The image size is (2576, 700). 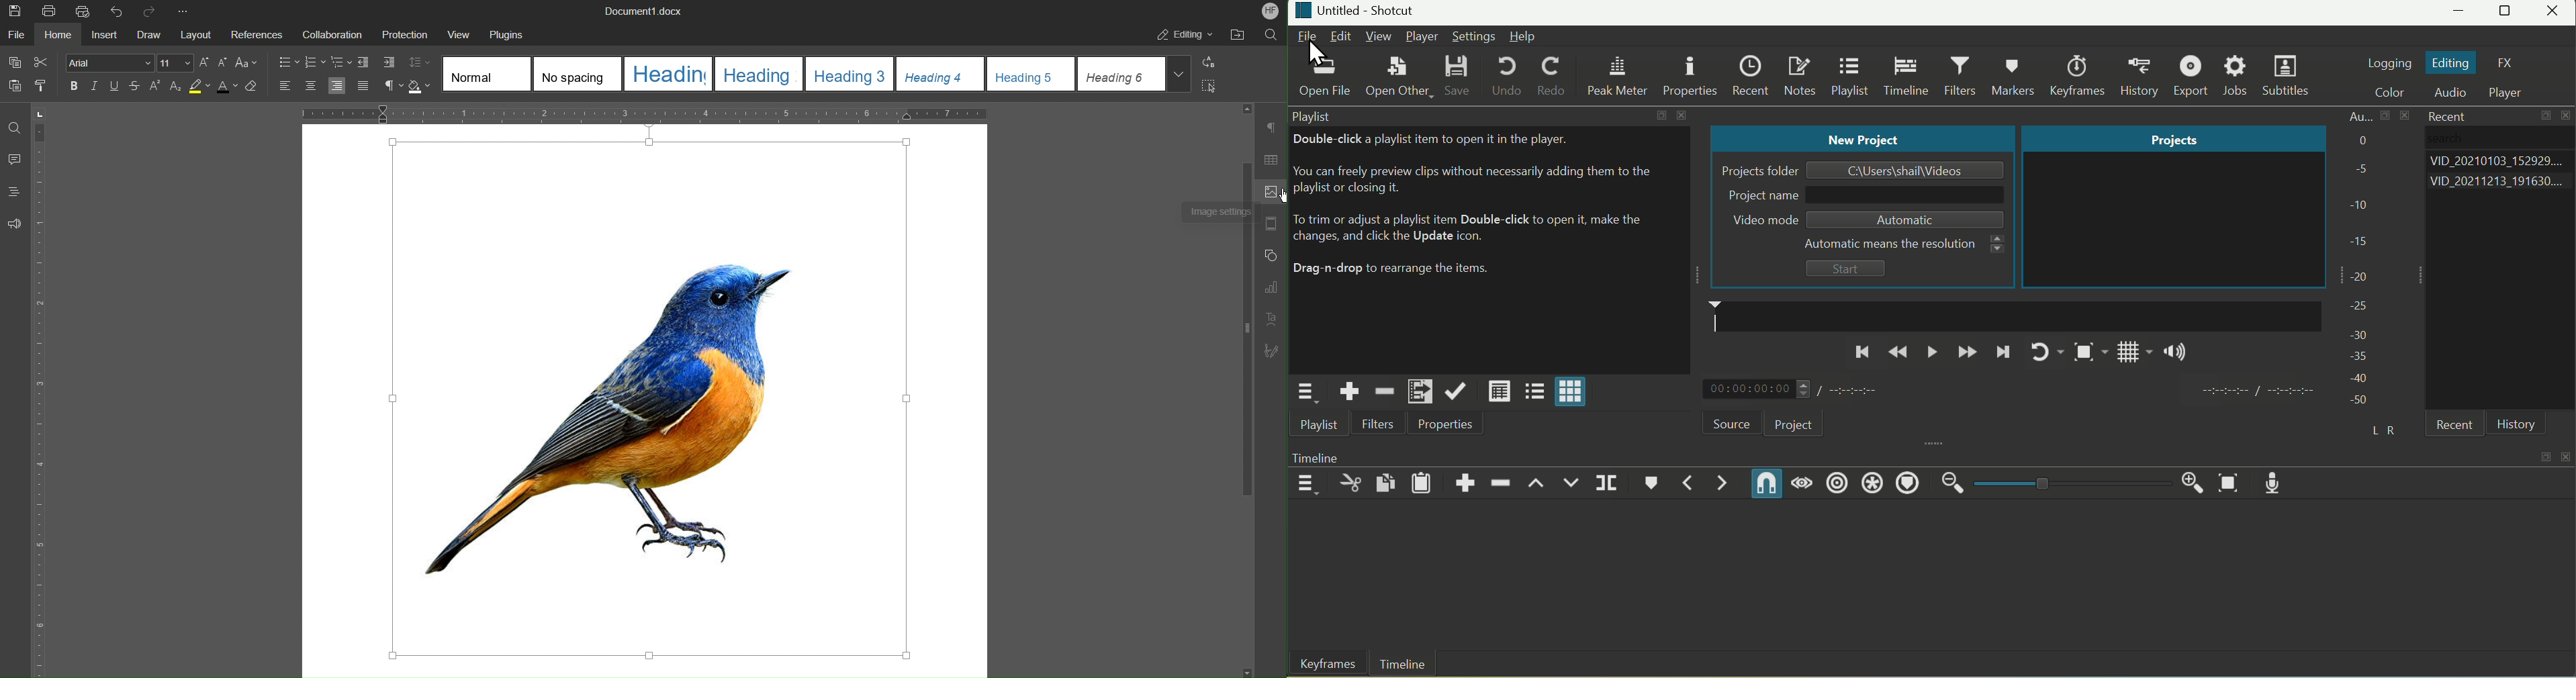 What do you see at coordinates (156, 87) in the screenshot?
I see `Superscript` at bounding box center [156, 87].